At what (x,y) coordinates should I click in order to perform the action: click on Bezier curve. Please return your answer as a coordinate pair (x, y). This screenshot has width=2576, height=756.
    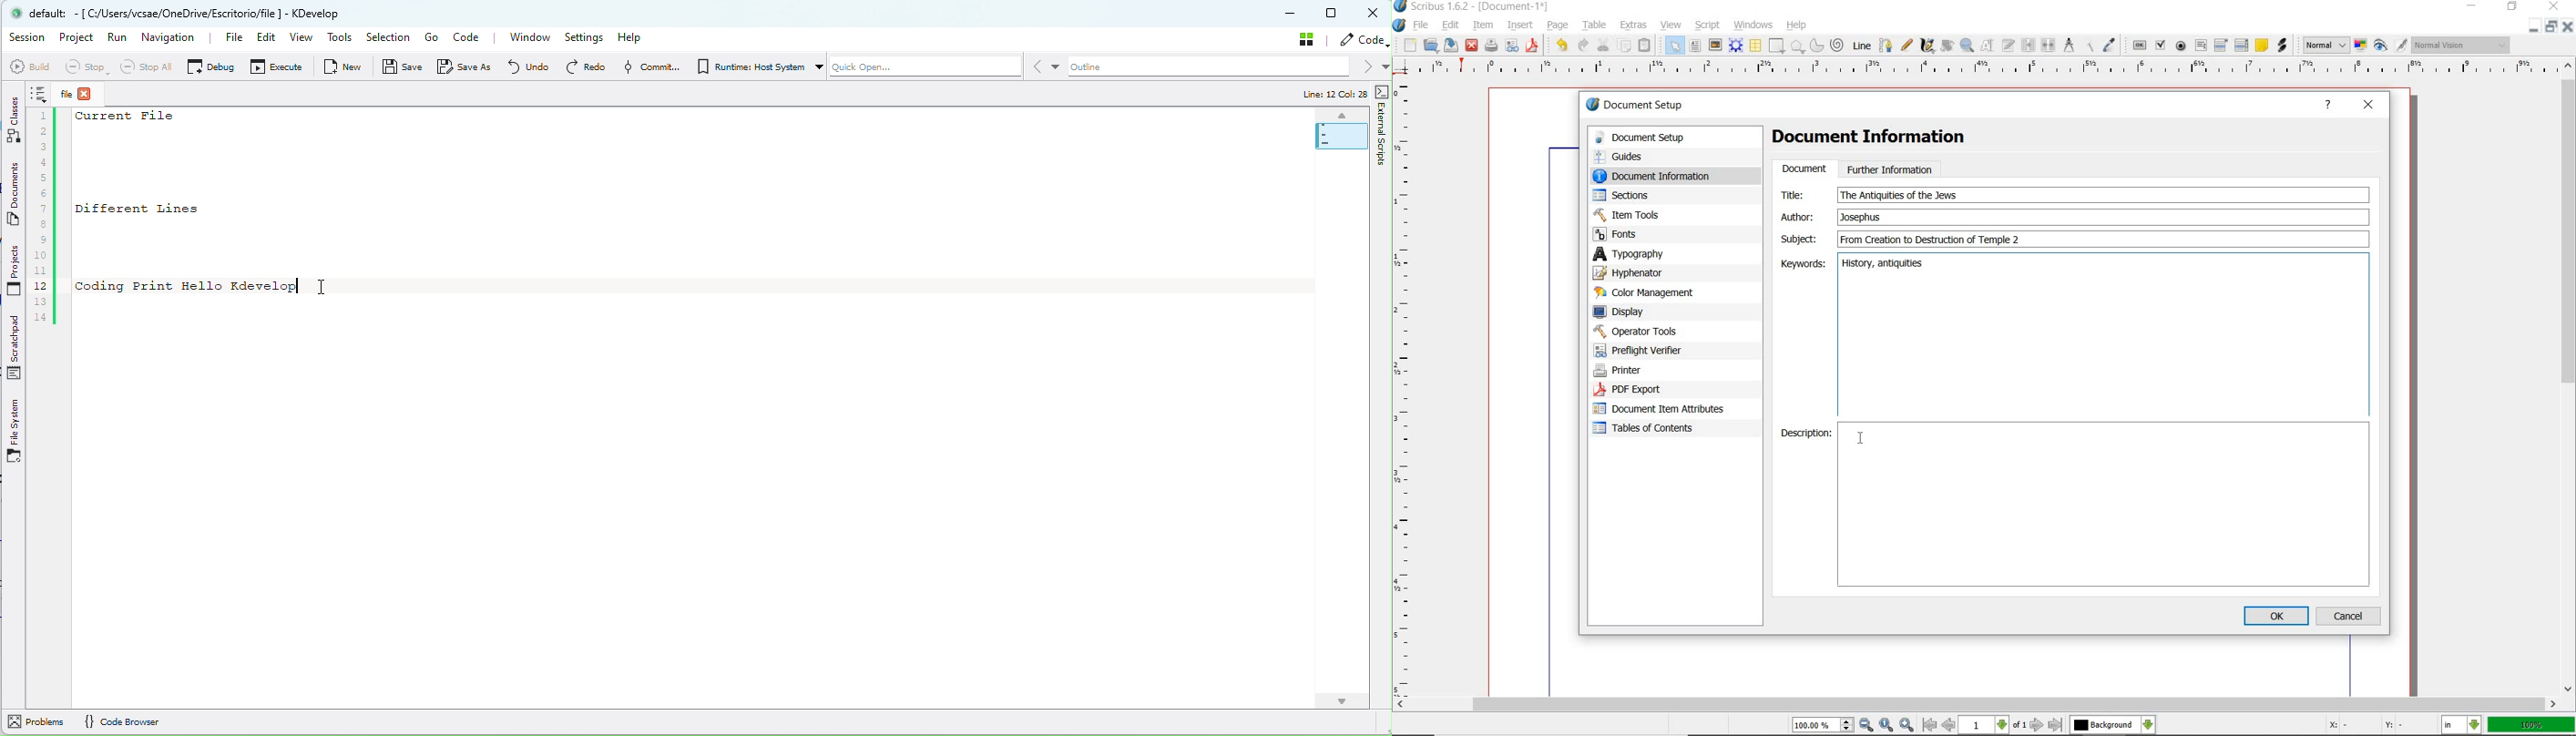
    Looking at the image, I should click on (1885, 45).